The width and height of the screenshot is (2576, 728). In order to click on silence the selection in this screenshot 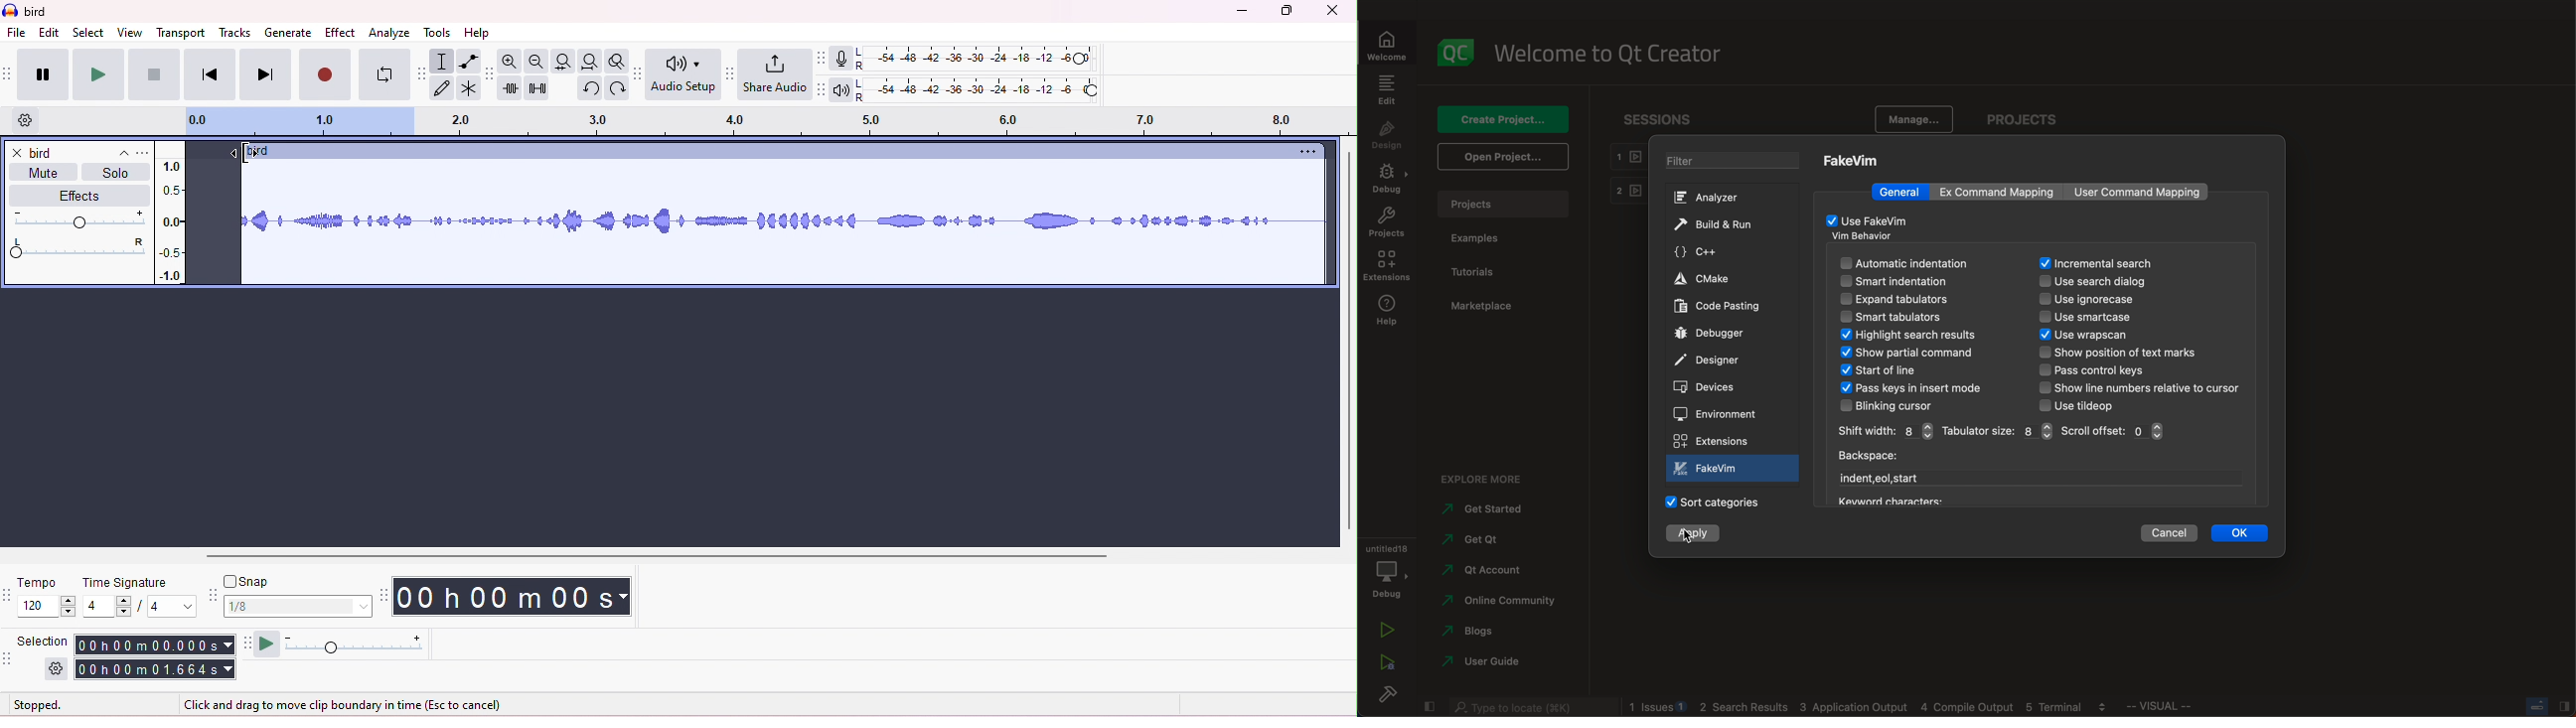, I will do `click(537, 89)`.